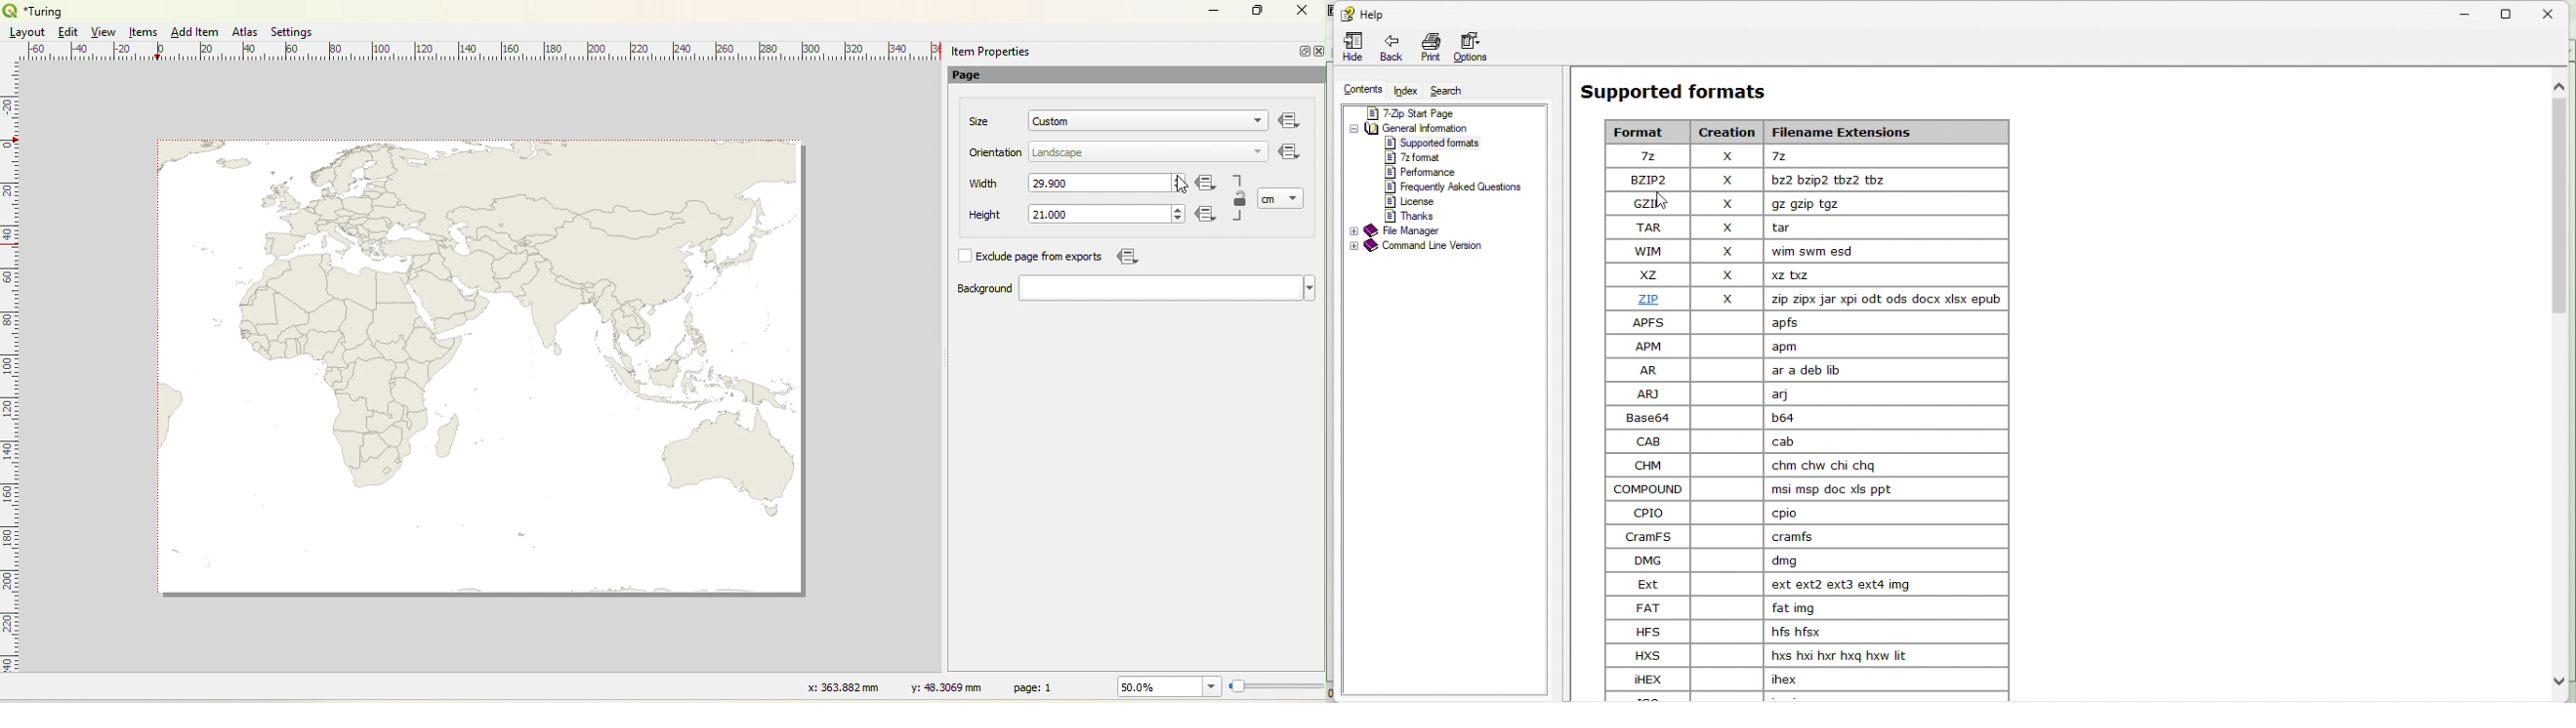 This screenshot has height=728, width=2576. Describe the element at coordinates (1301, 13) in the screenshot. I see `Close` at that location.